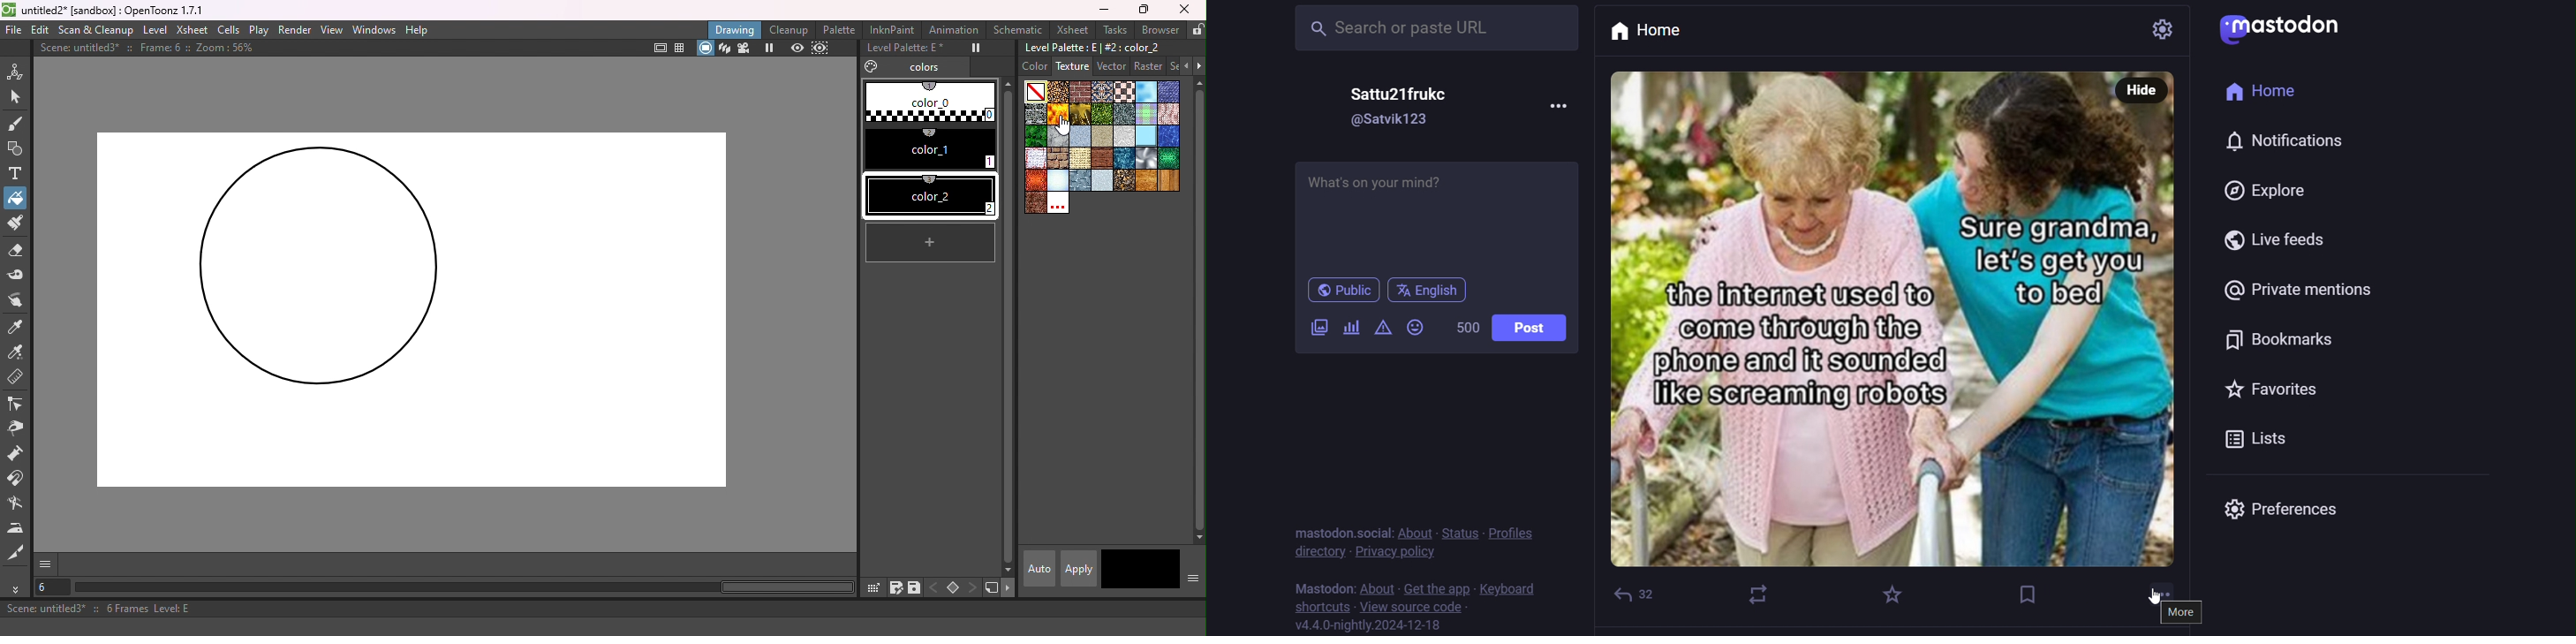  What do you see at coordinates (16, 480) in the screenshot?
I see `Magnet tool` at bounding box center [16, 480].